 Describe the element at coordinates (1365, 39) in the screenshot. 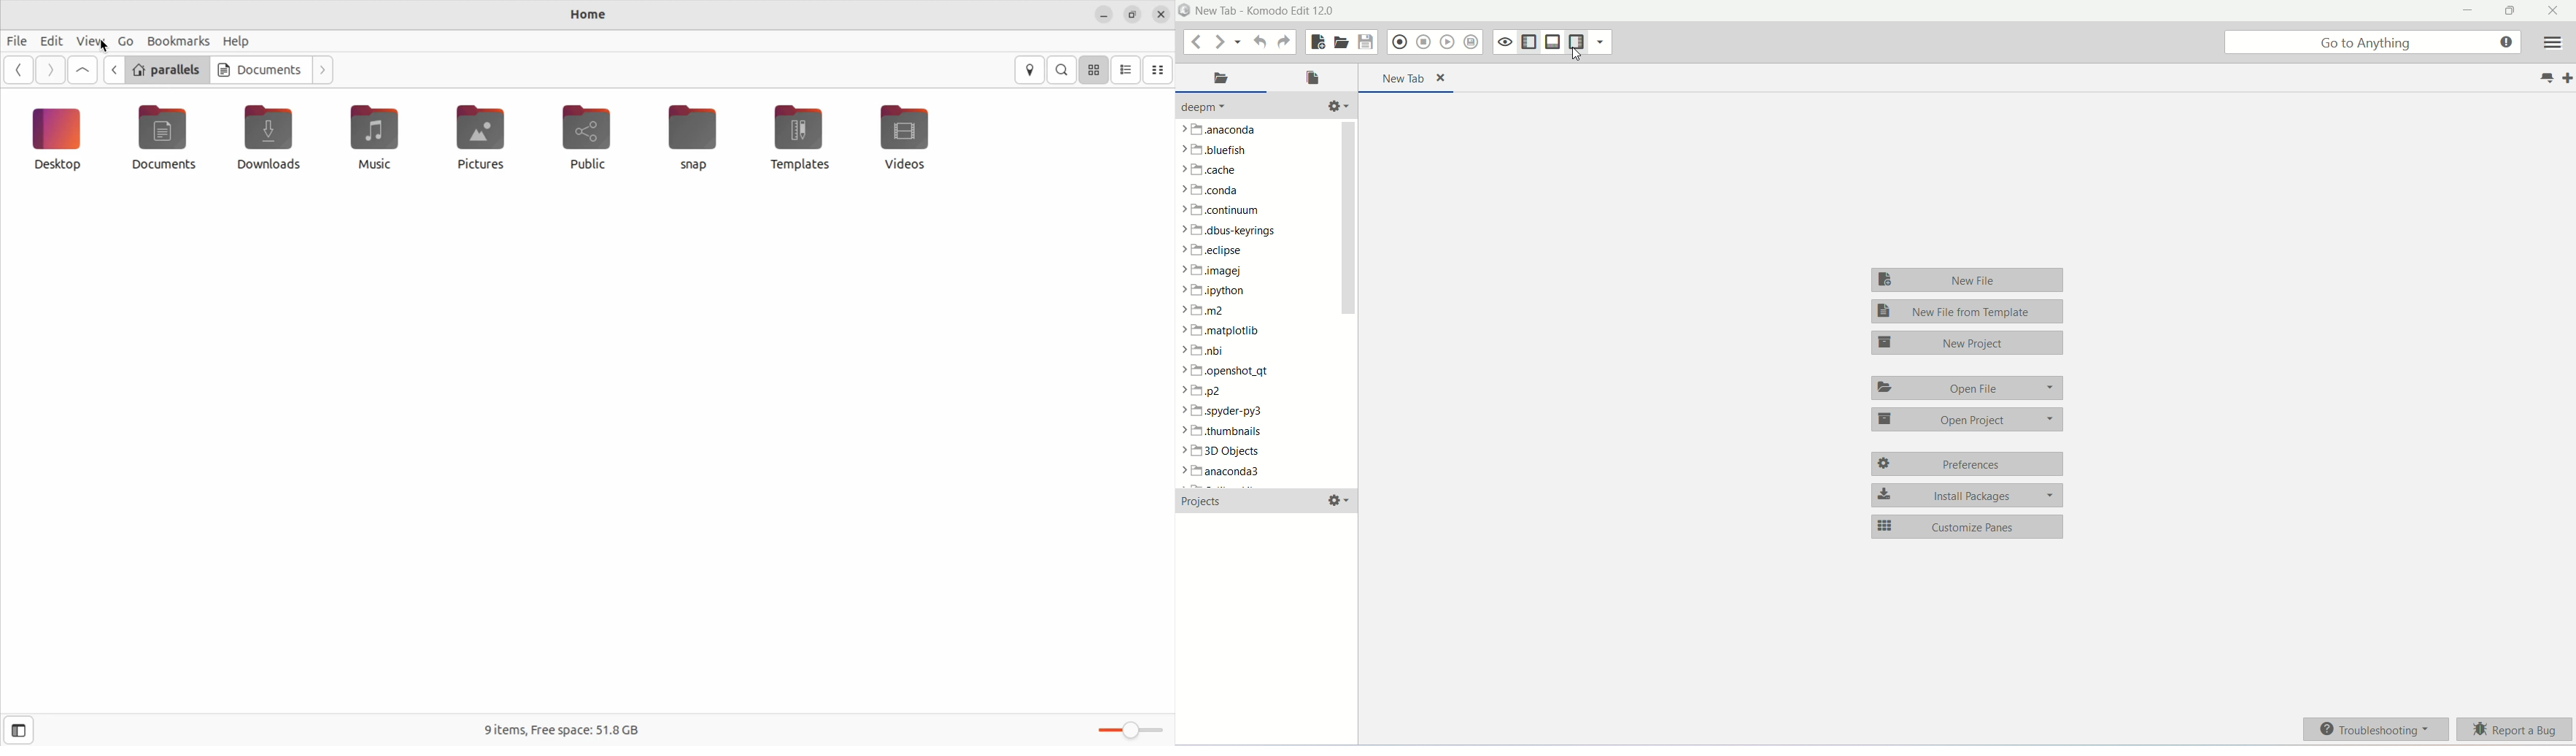

I see `save file` at that location.